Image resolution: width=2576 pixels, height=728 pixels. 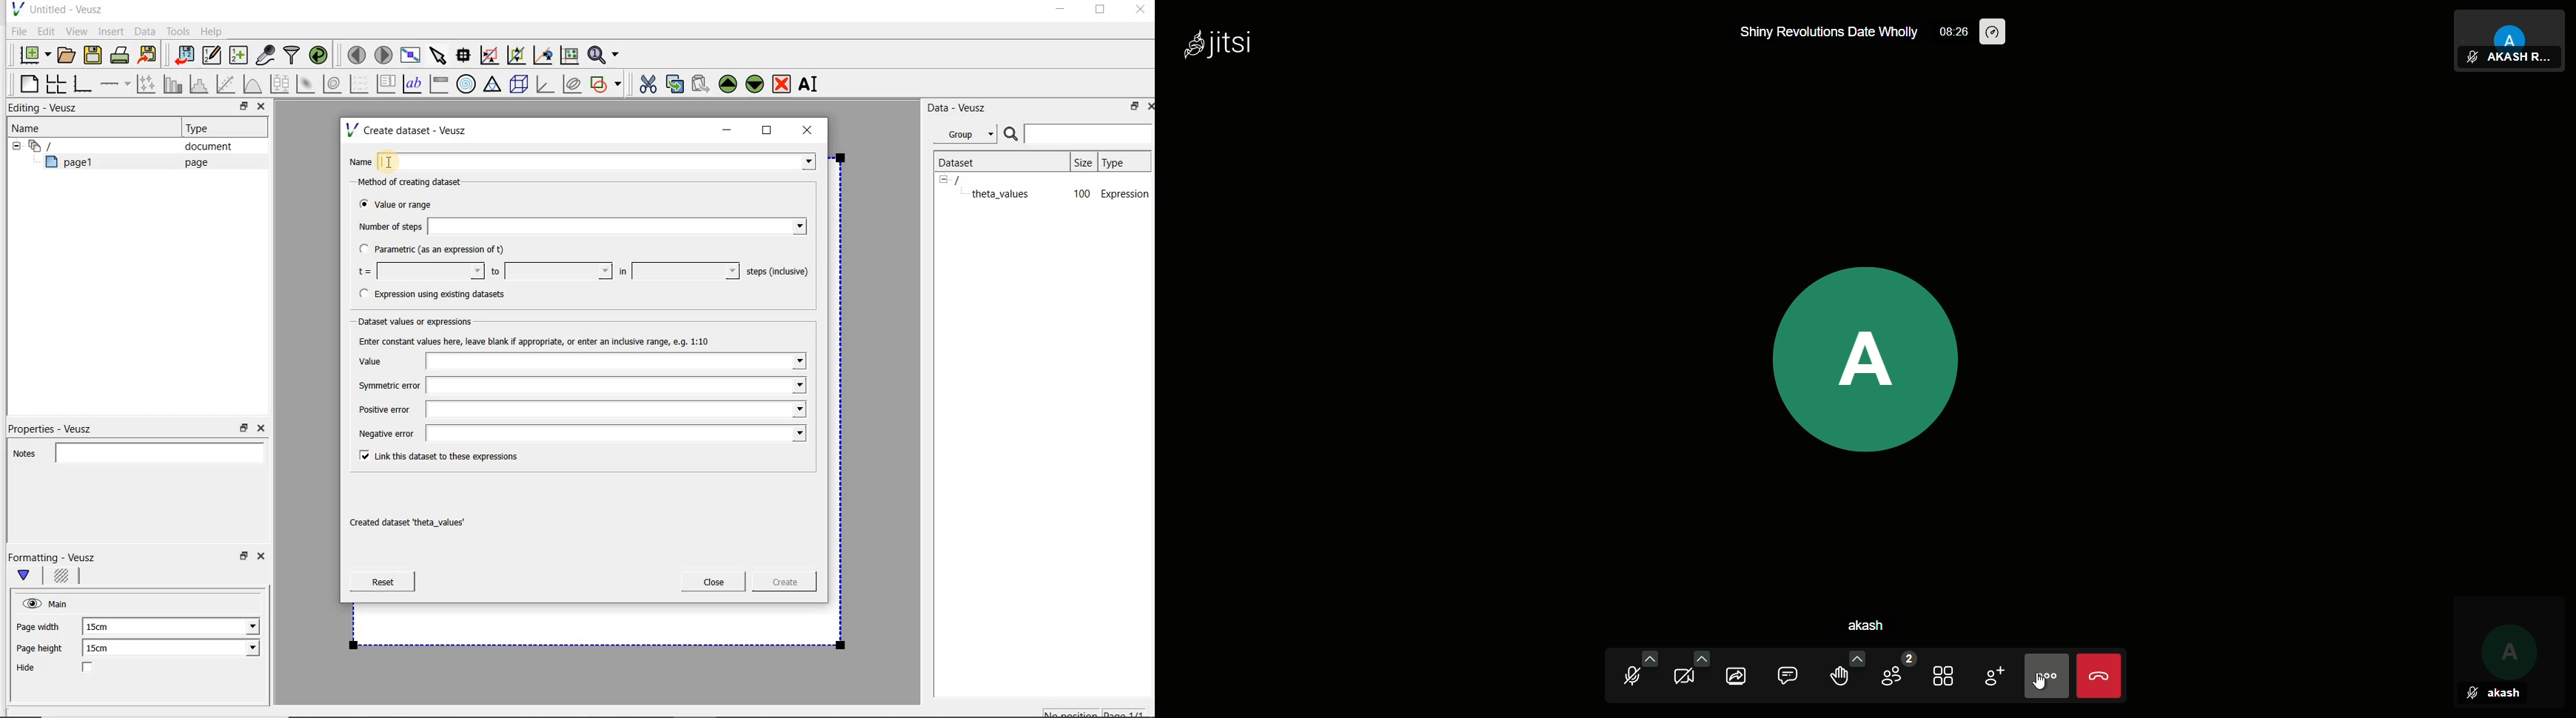 What do you see at coordinates (783, 83) in the screenshot?
I see `remove the selected widget` at bounding box center [783, 83].